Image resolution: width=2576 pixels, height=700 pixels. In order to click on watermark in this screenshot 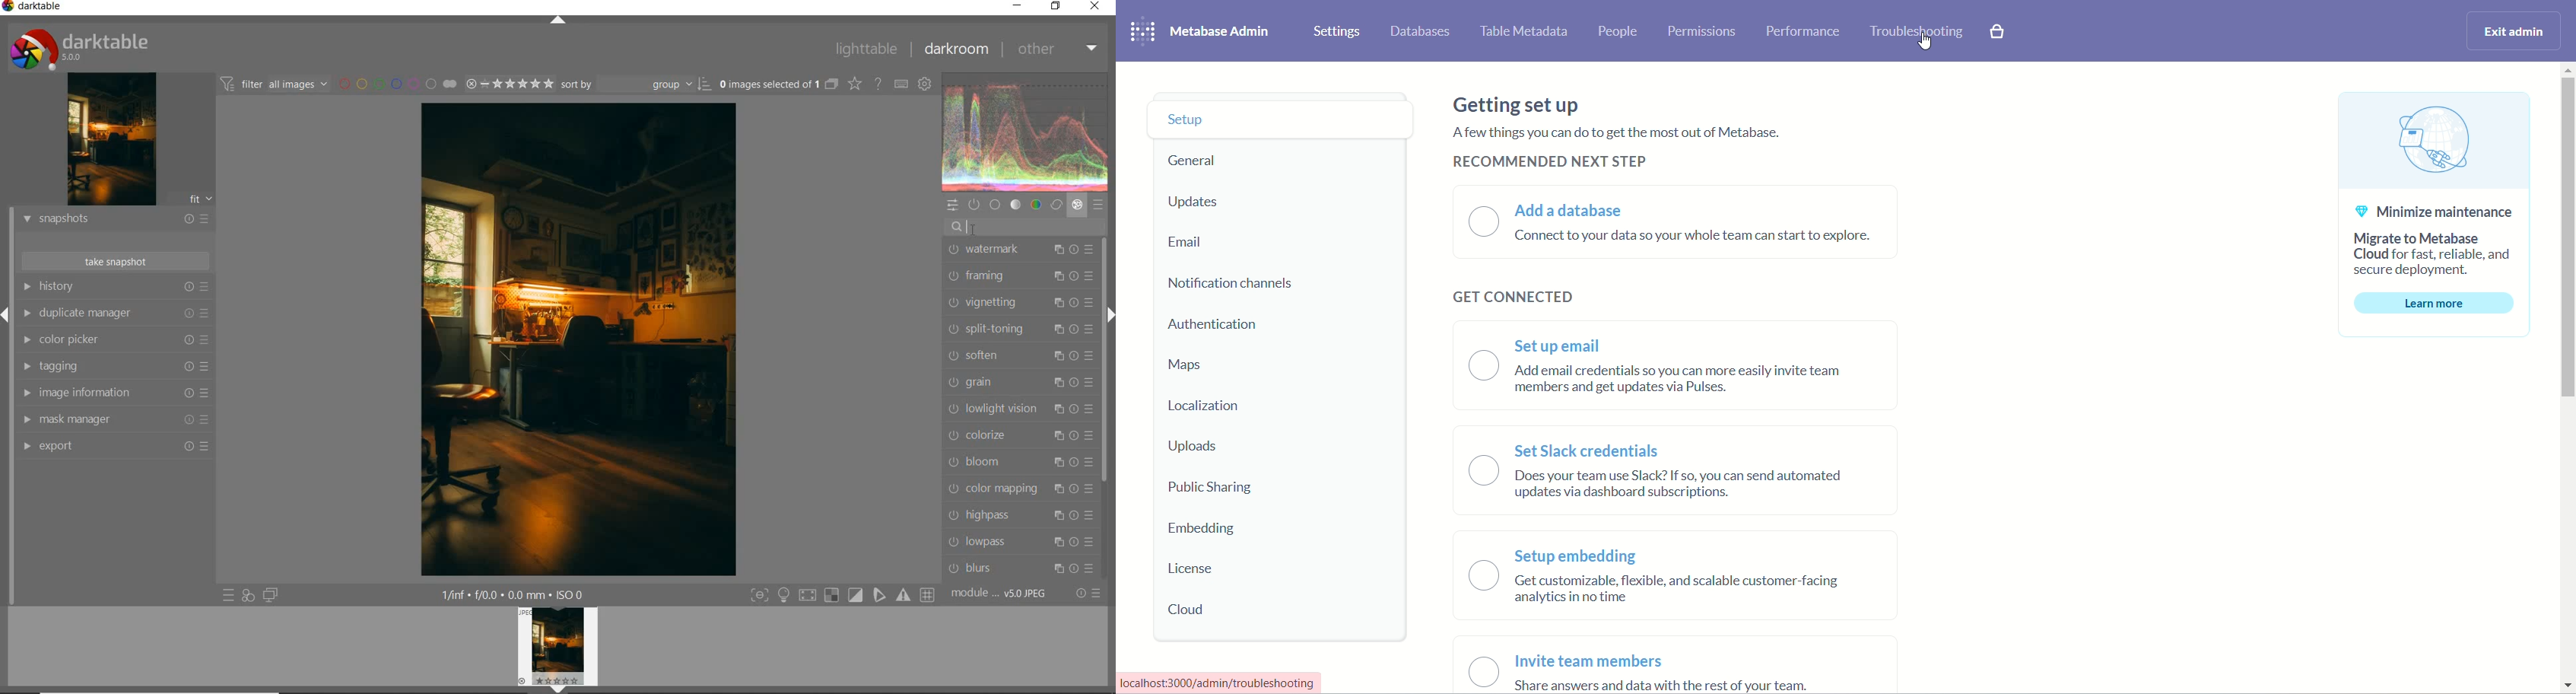, I will do `click(1021, 251)`.